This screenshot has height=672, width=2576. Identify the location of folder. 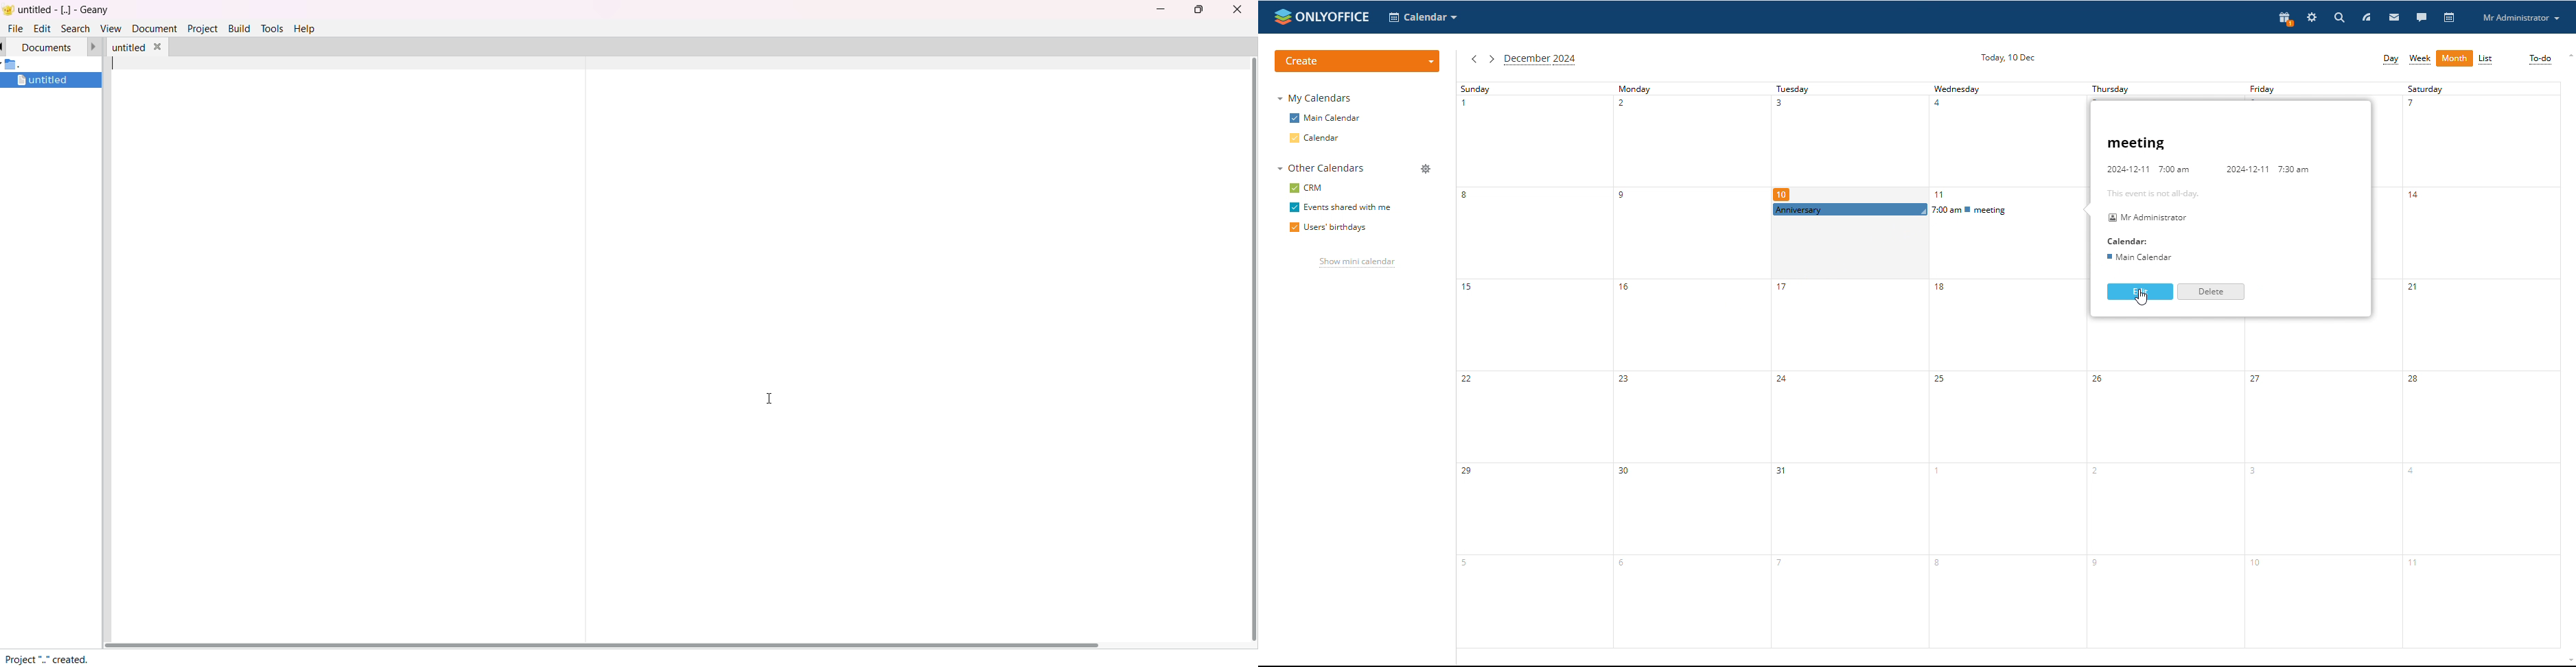
(14, 66).